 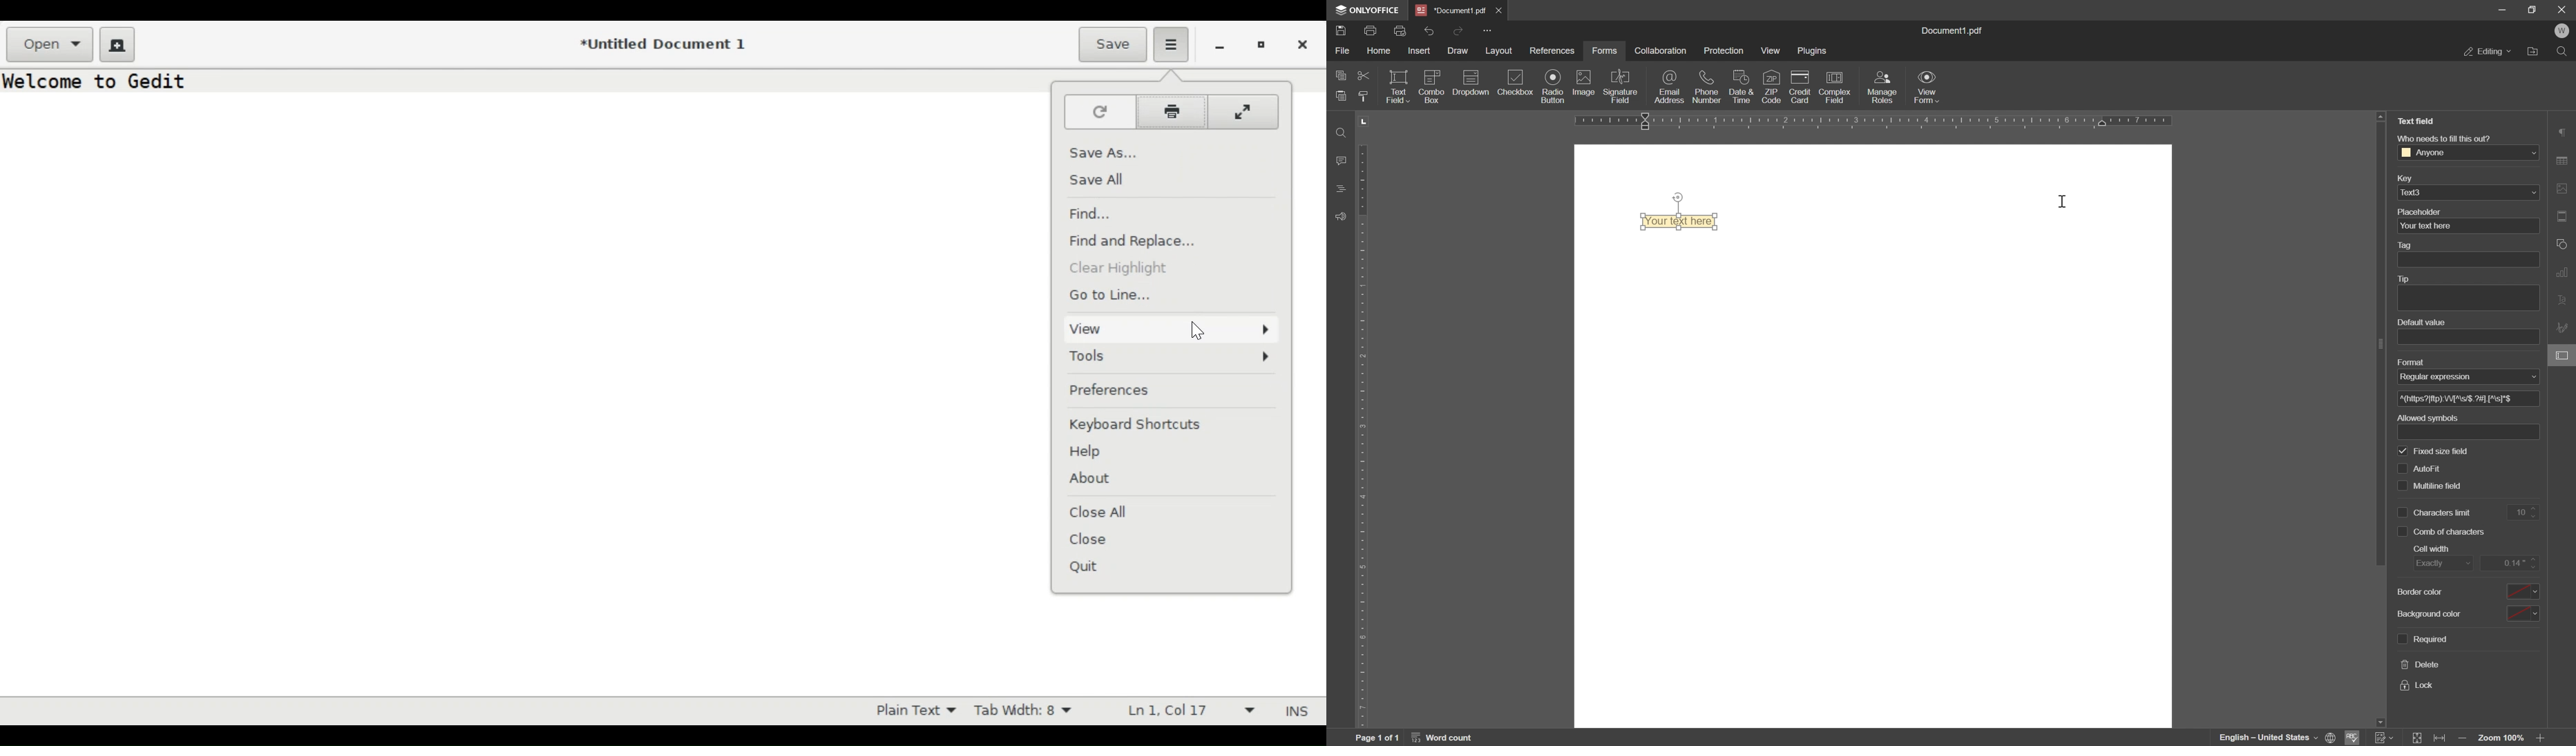 What do you see at coordinates (2381, 116) in the screenshot?
I see `scroll up` at bounding box center [2381, 116].